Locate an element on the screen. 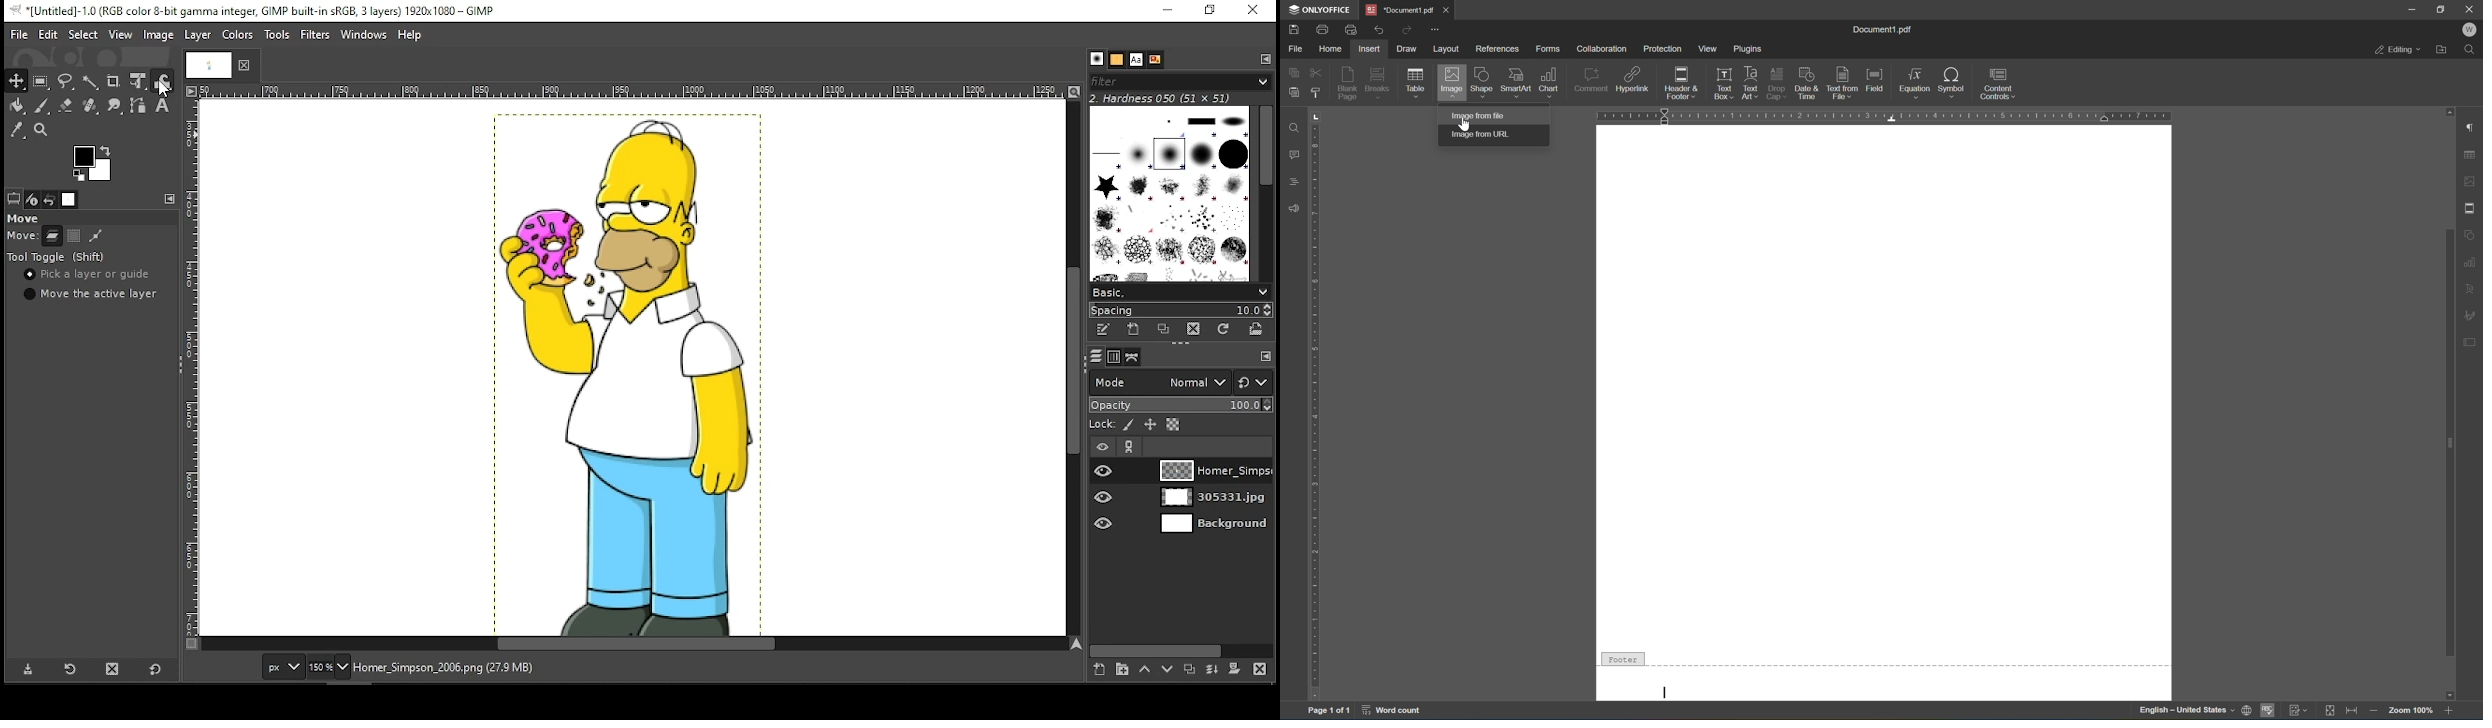 The height and width of the screenshot is (728, 2492). quick print is located at coordinates (1351, 31).